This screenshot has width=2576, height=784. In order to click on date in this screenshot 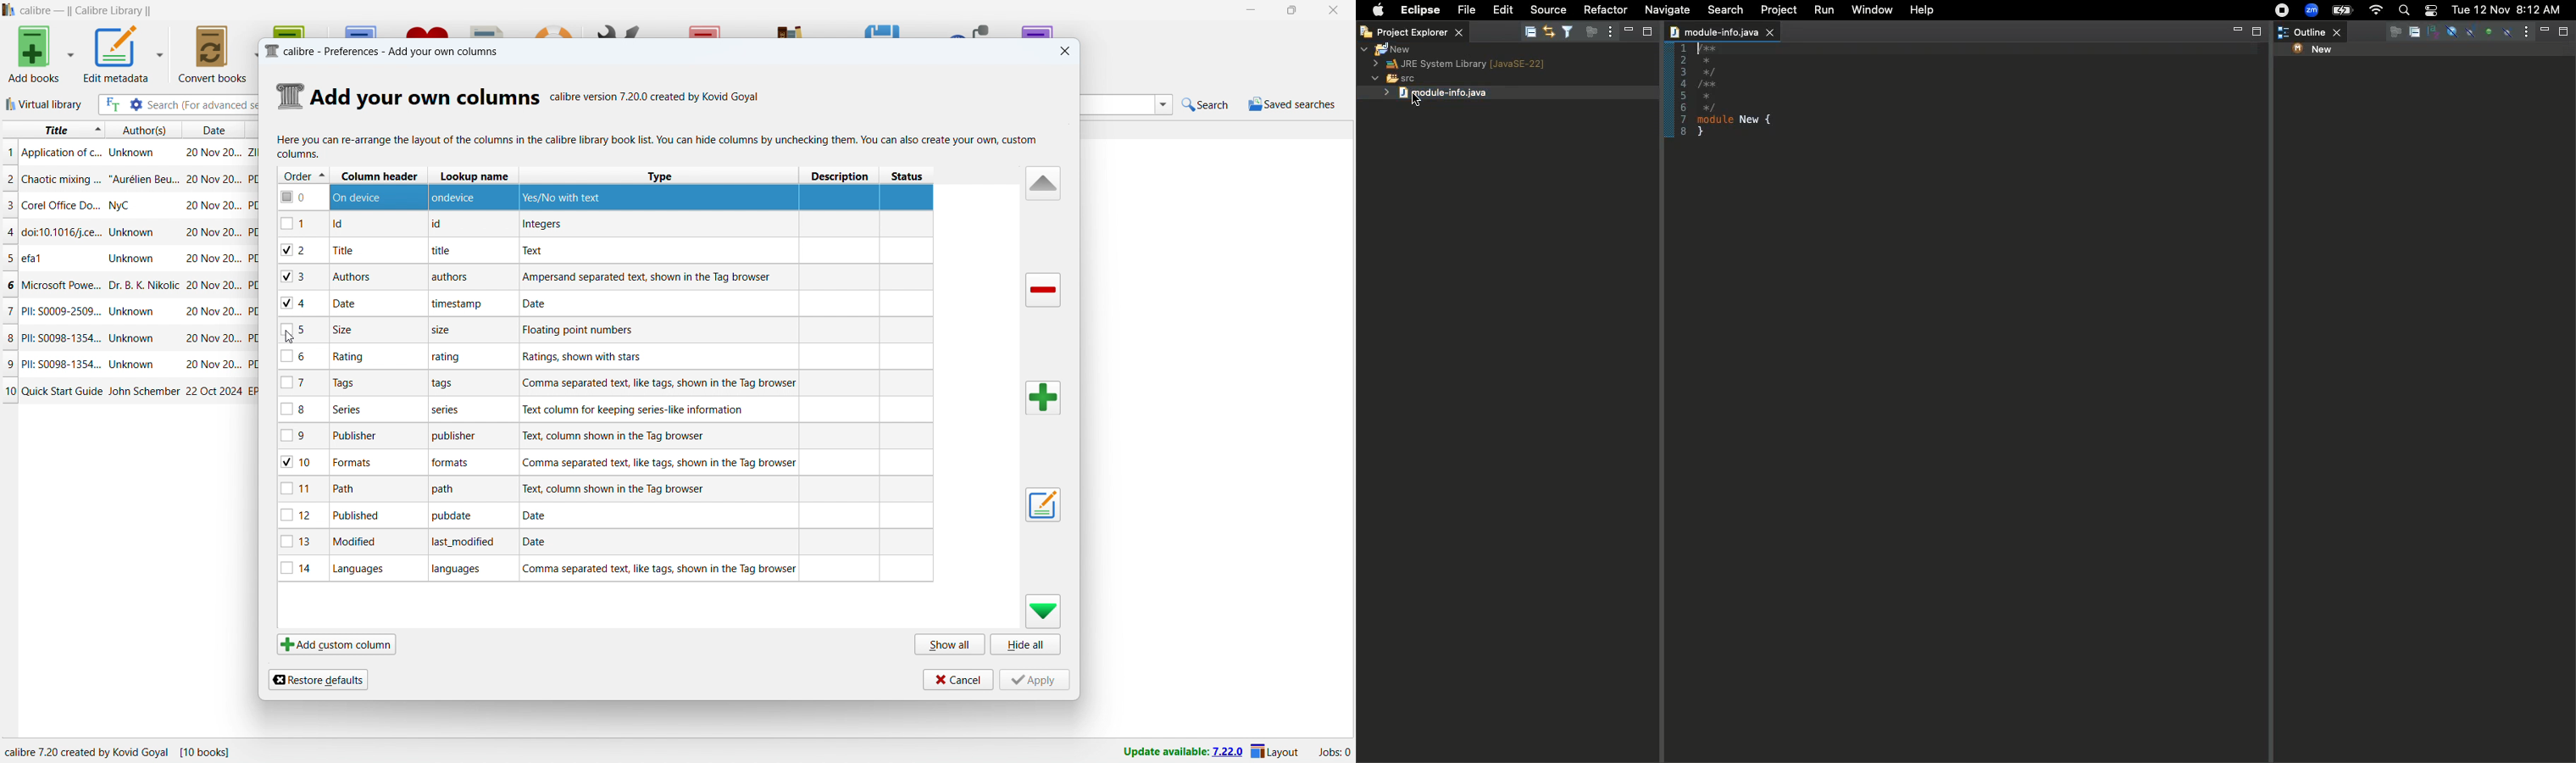, I will do `click(213, 232)`.